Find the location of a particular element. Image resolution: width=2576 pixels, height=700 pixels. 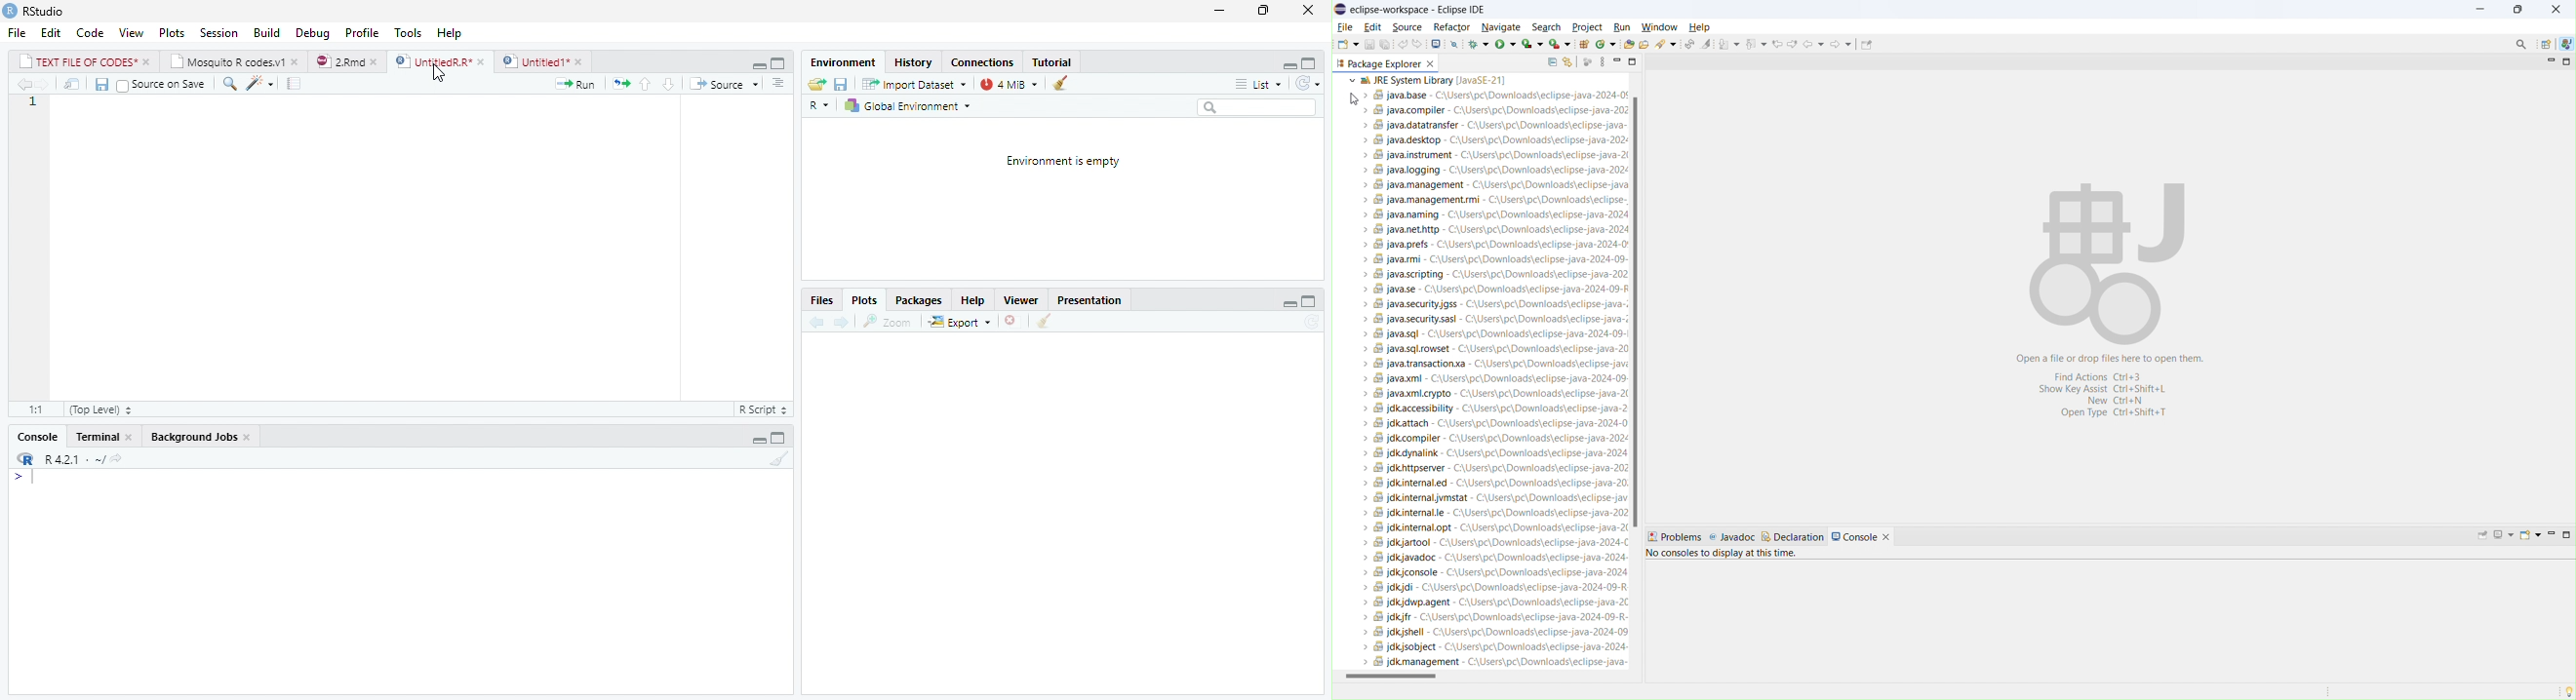

refresh is located at coordinates (1314, 85).